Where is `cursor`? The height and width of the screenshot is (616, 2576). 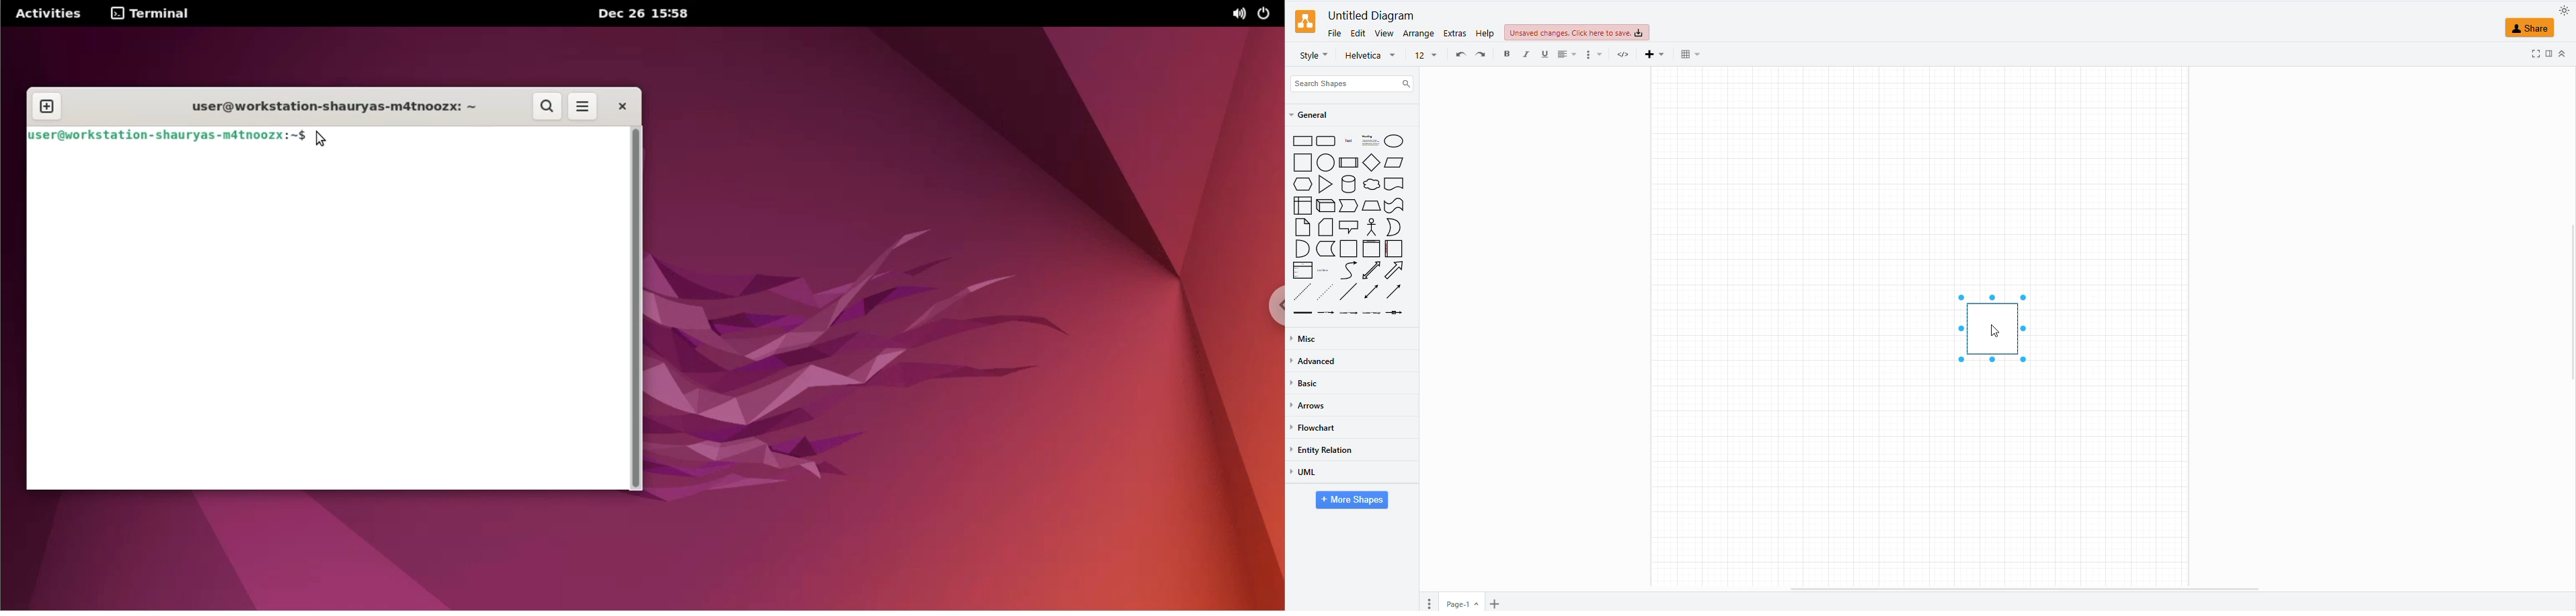 cursor is located at coordinates (1998, 334).